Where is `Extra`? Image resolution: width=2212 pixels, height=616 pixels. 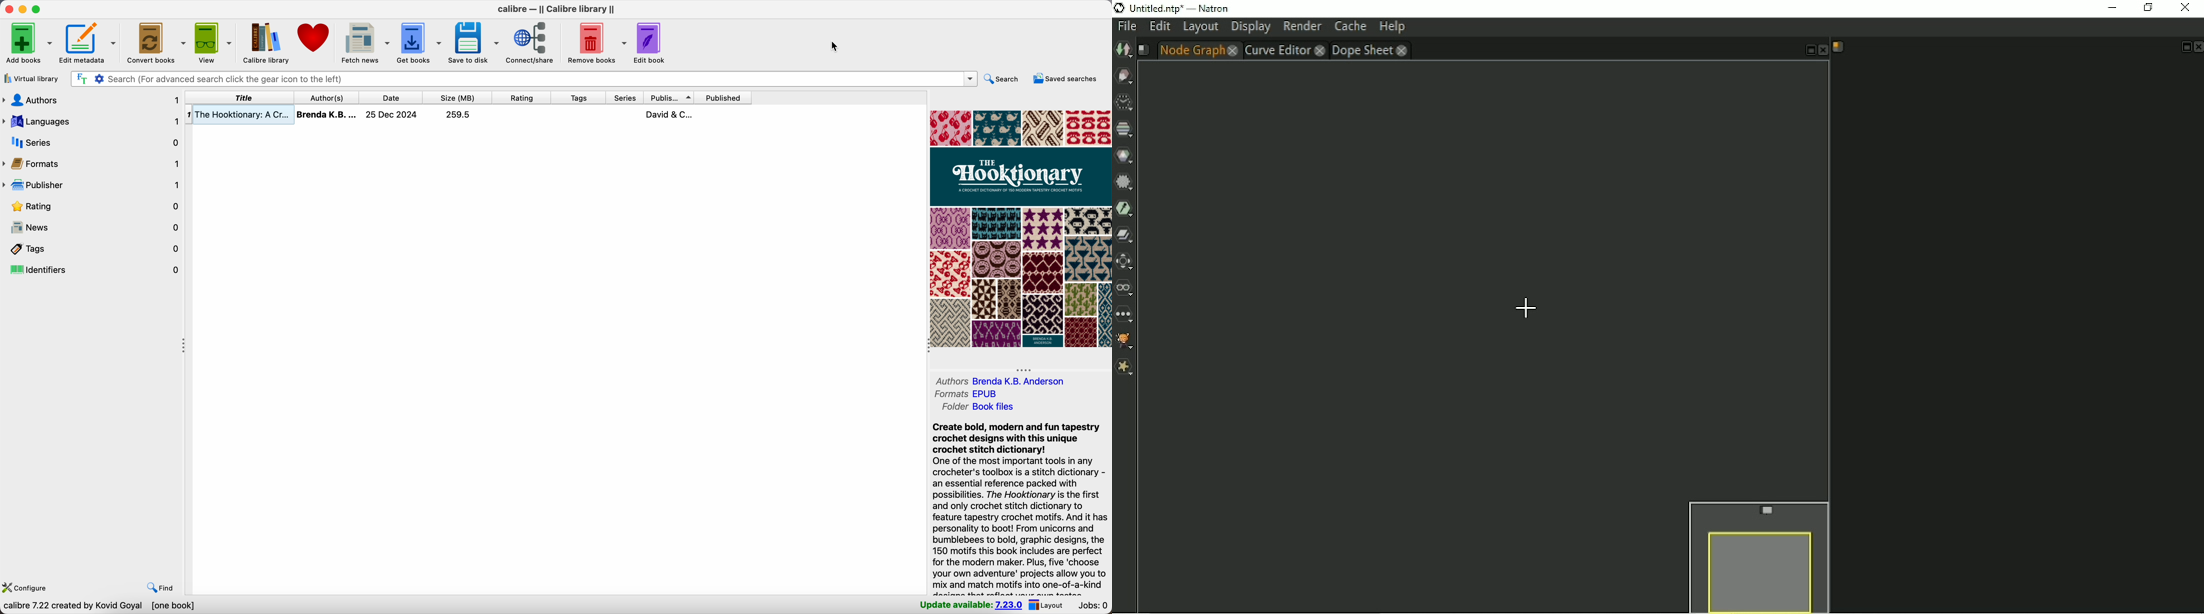 Extra is located at coordinates (1125, 369).